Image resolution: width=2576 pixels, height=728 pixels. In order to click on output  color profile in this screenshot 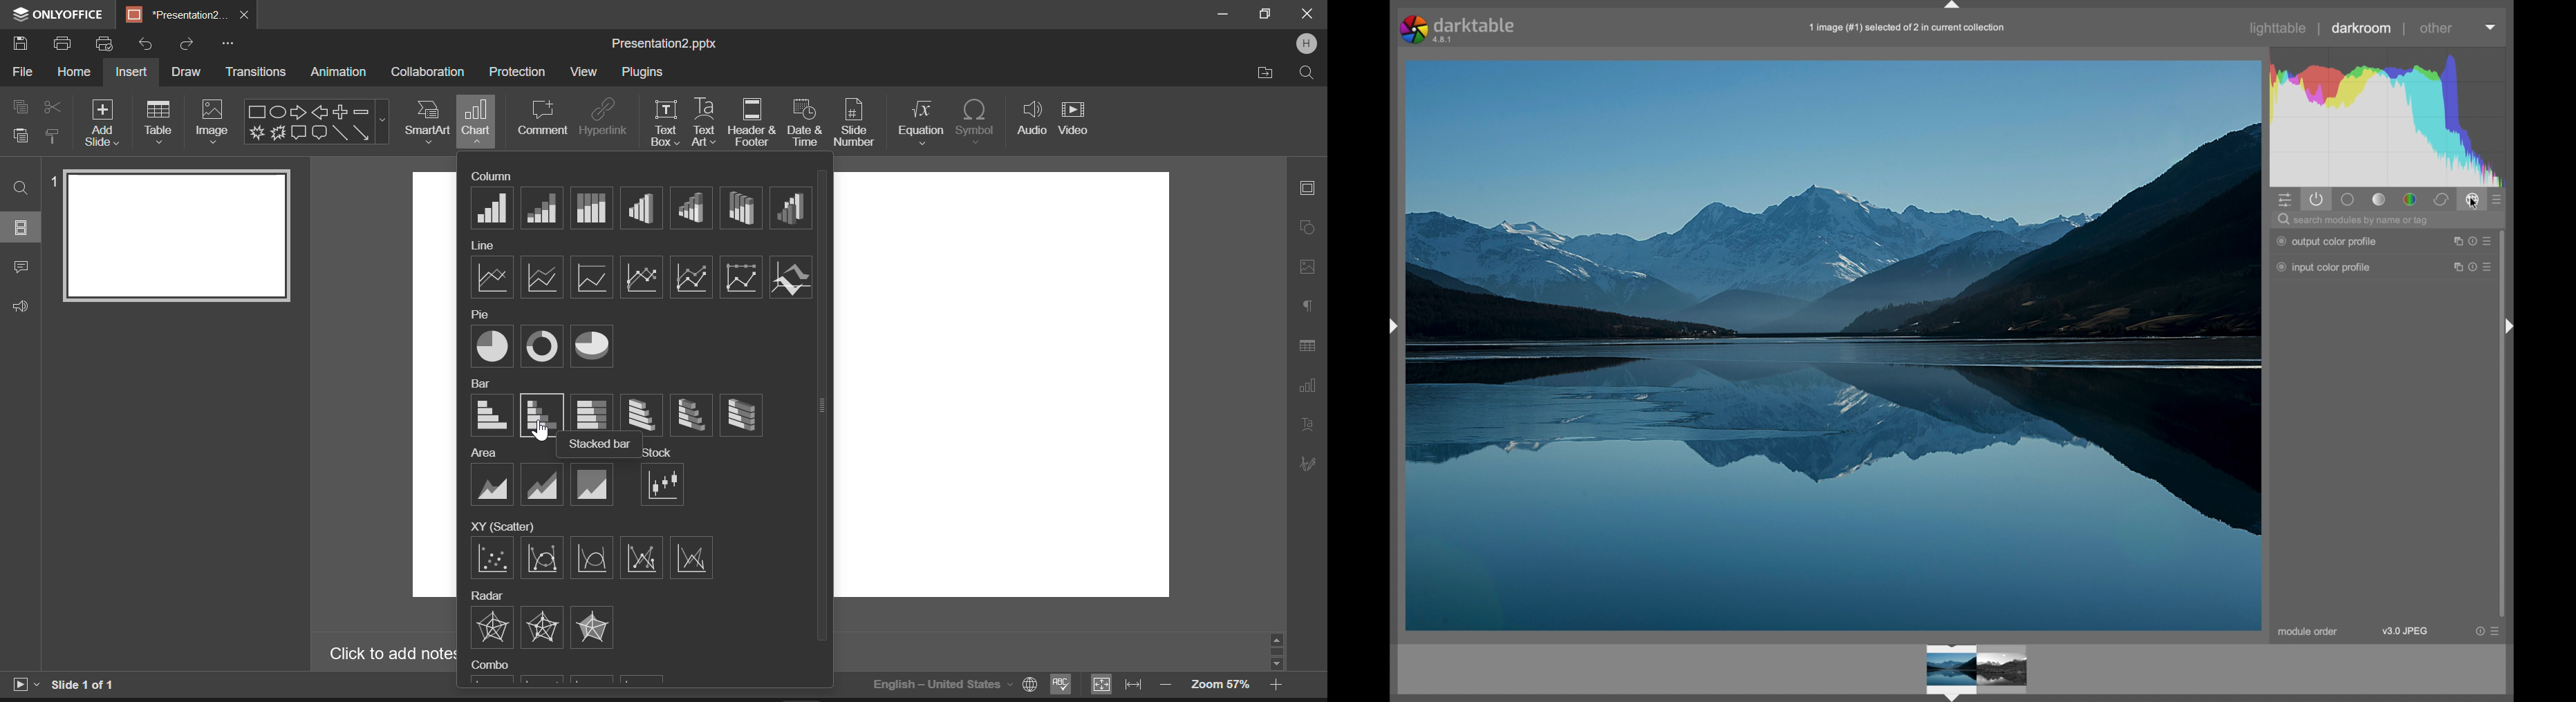, I will do `click(2327, 241)`.